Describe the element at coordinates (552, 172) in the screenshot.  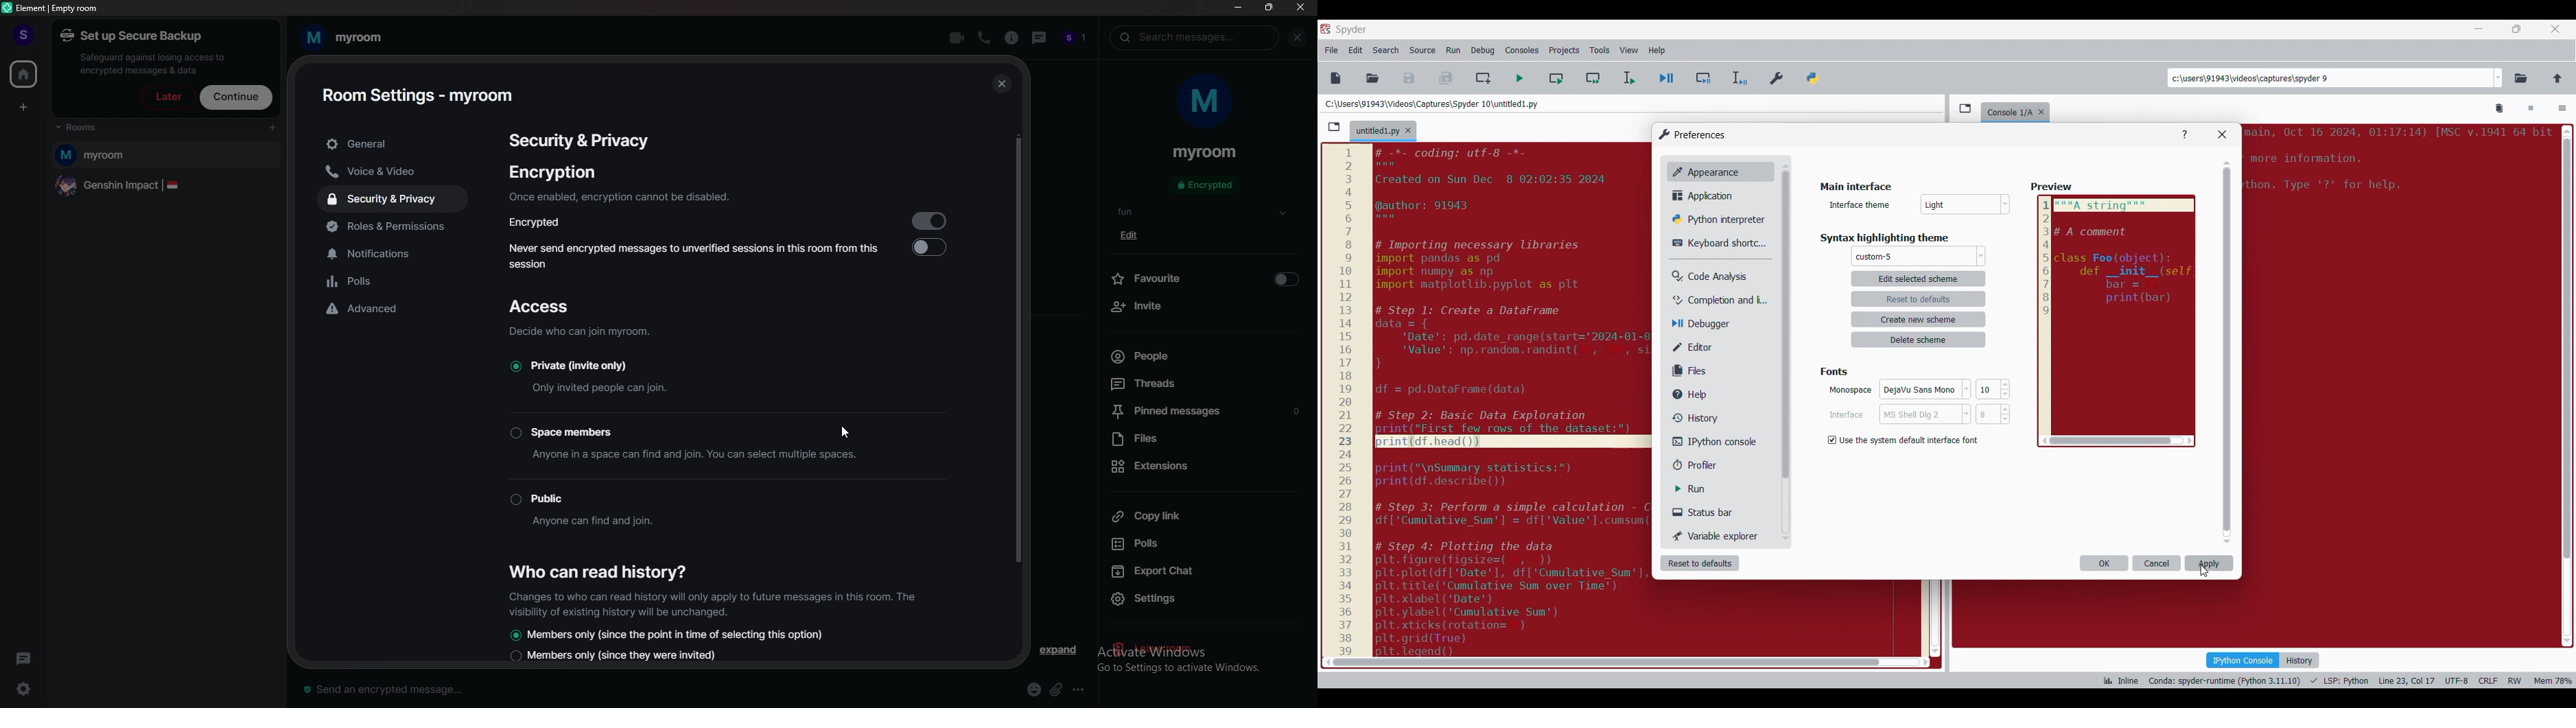
I see `encryption` at that location.